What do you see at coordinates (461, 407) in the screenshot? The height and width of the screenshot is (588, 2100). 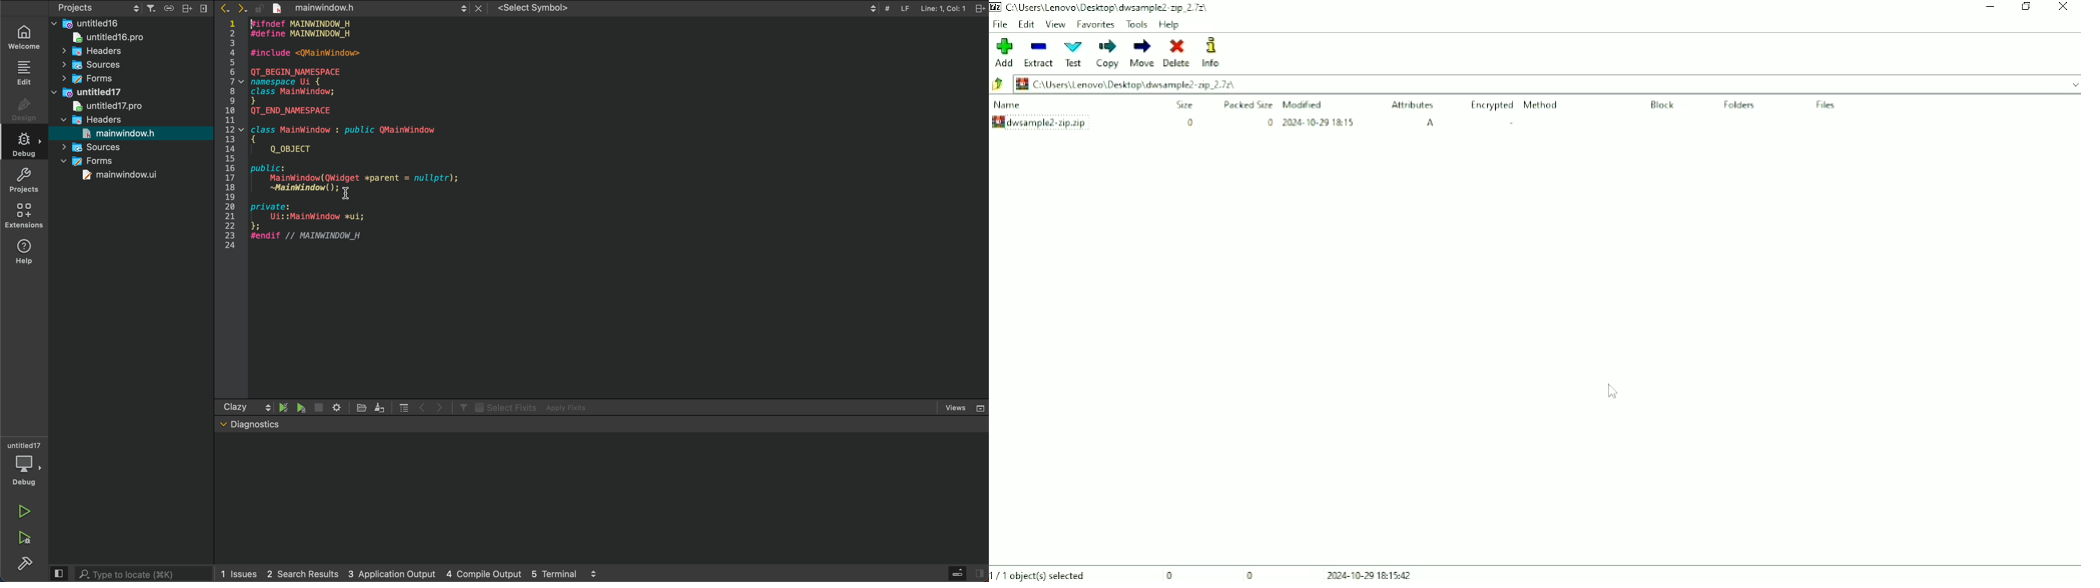 I see `Filter` at bounding box center [461, 407].